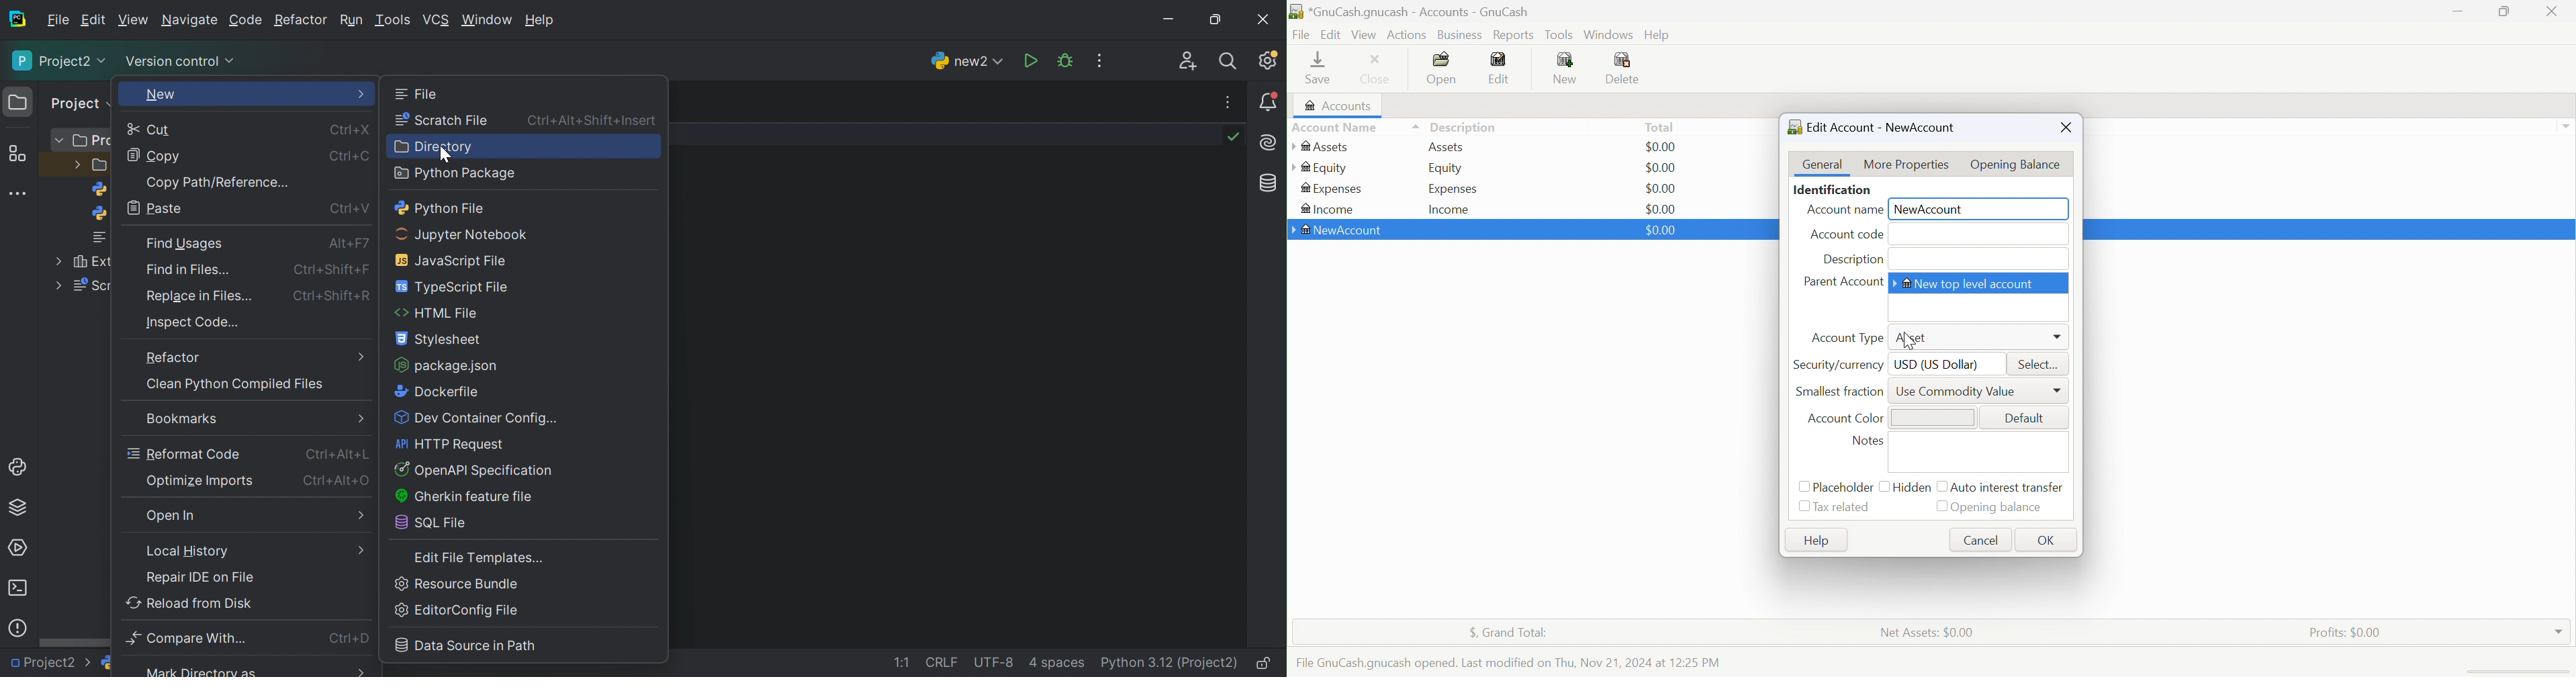 The width and height of the screenshot is (2576, 700). I want to click on Assets, so click(1446, 146).